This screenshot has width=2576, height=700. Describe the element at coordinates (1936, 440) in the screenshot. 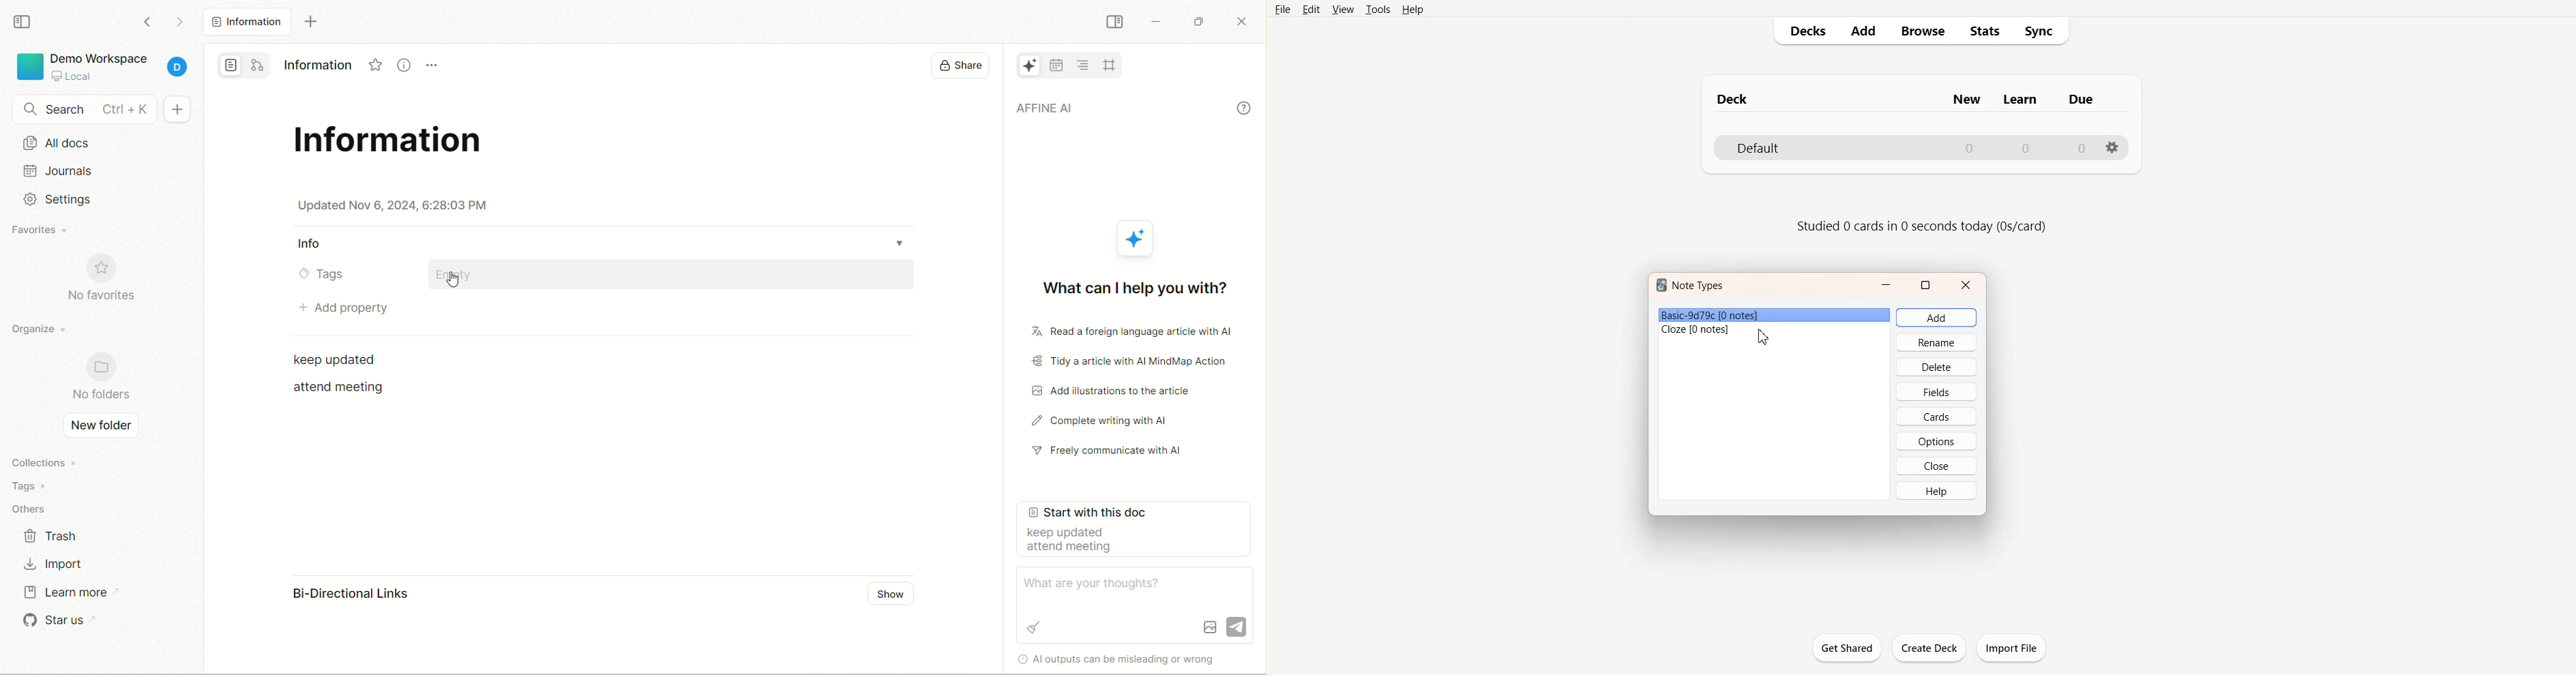

I see `Options` at that location.